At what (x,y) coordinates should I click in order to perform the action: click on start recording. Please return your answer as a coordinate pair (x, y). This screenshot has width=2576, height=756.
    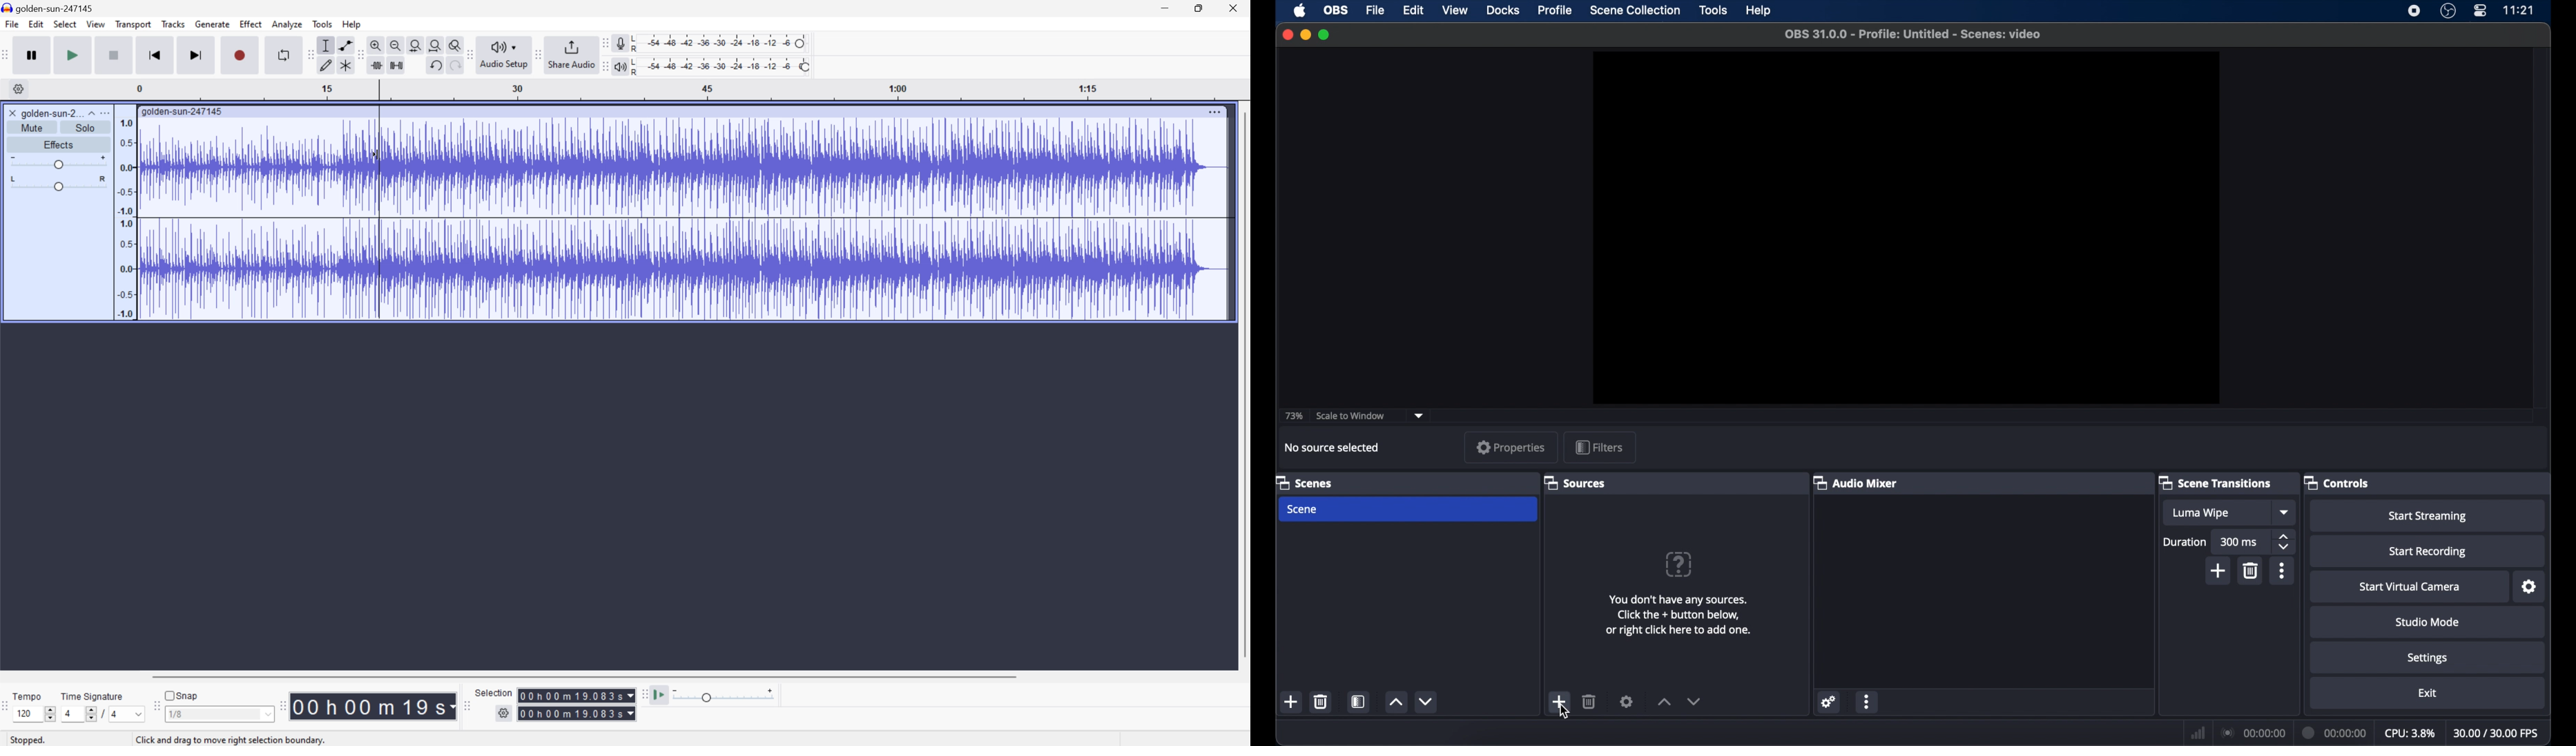
    Looking at the image, I should click on (2428, 552).